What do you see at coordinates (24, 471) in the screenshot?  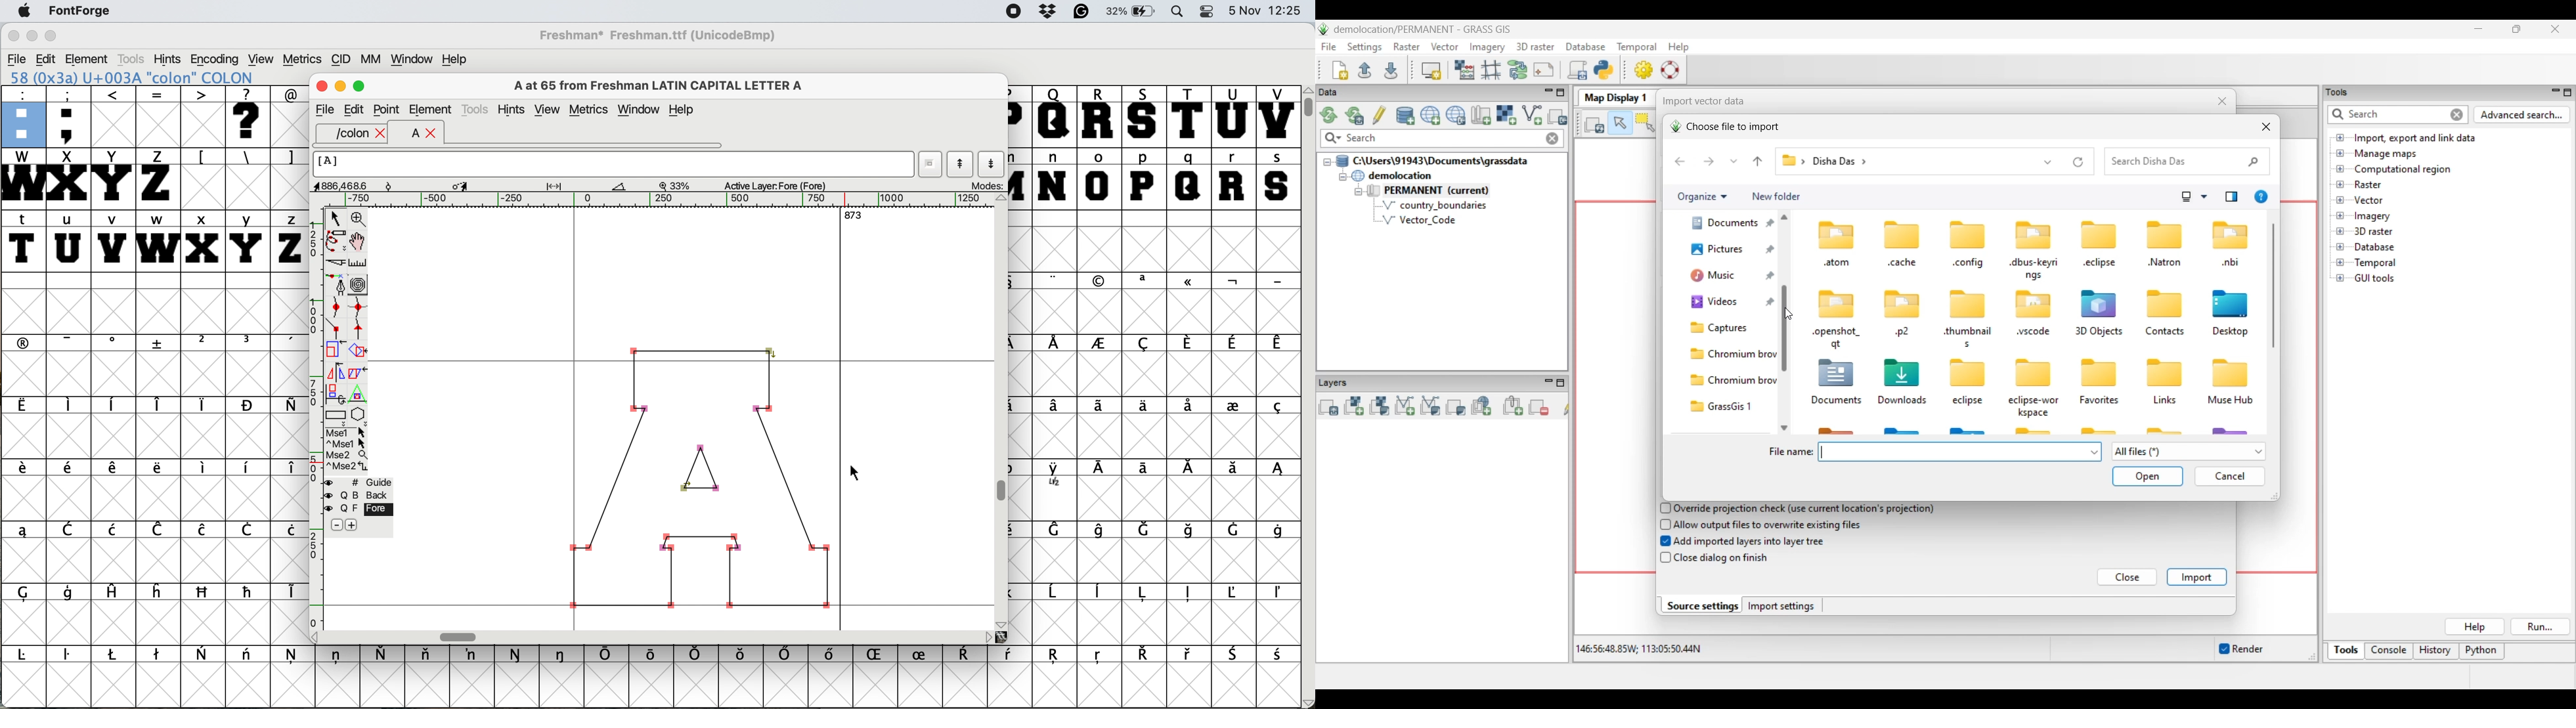 I see `symbol` at bounding box center [24, 471].